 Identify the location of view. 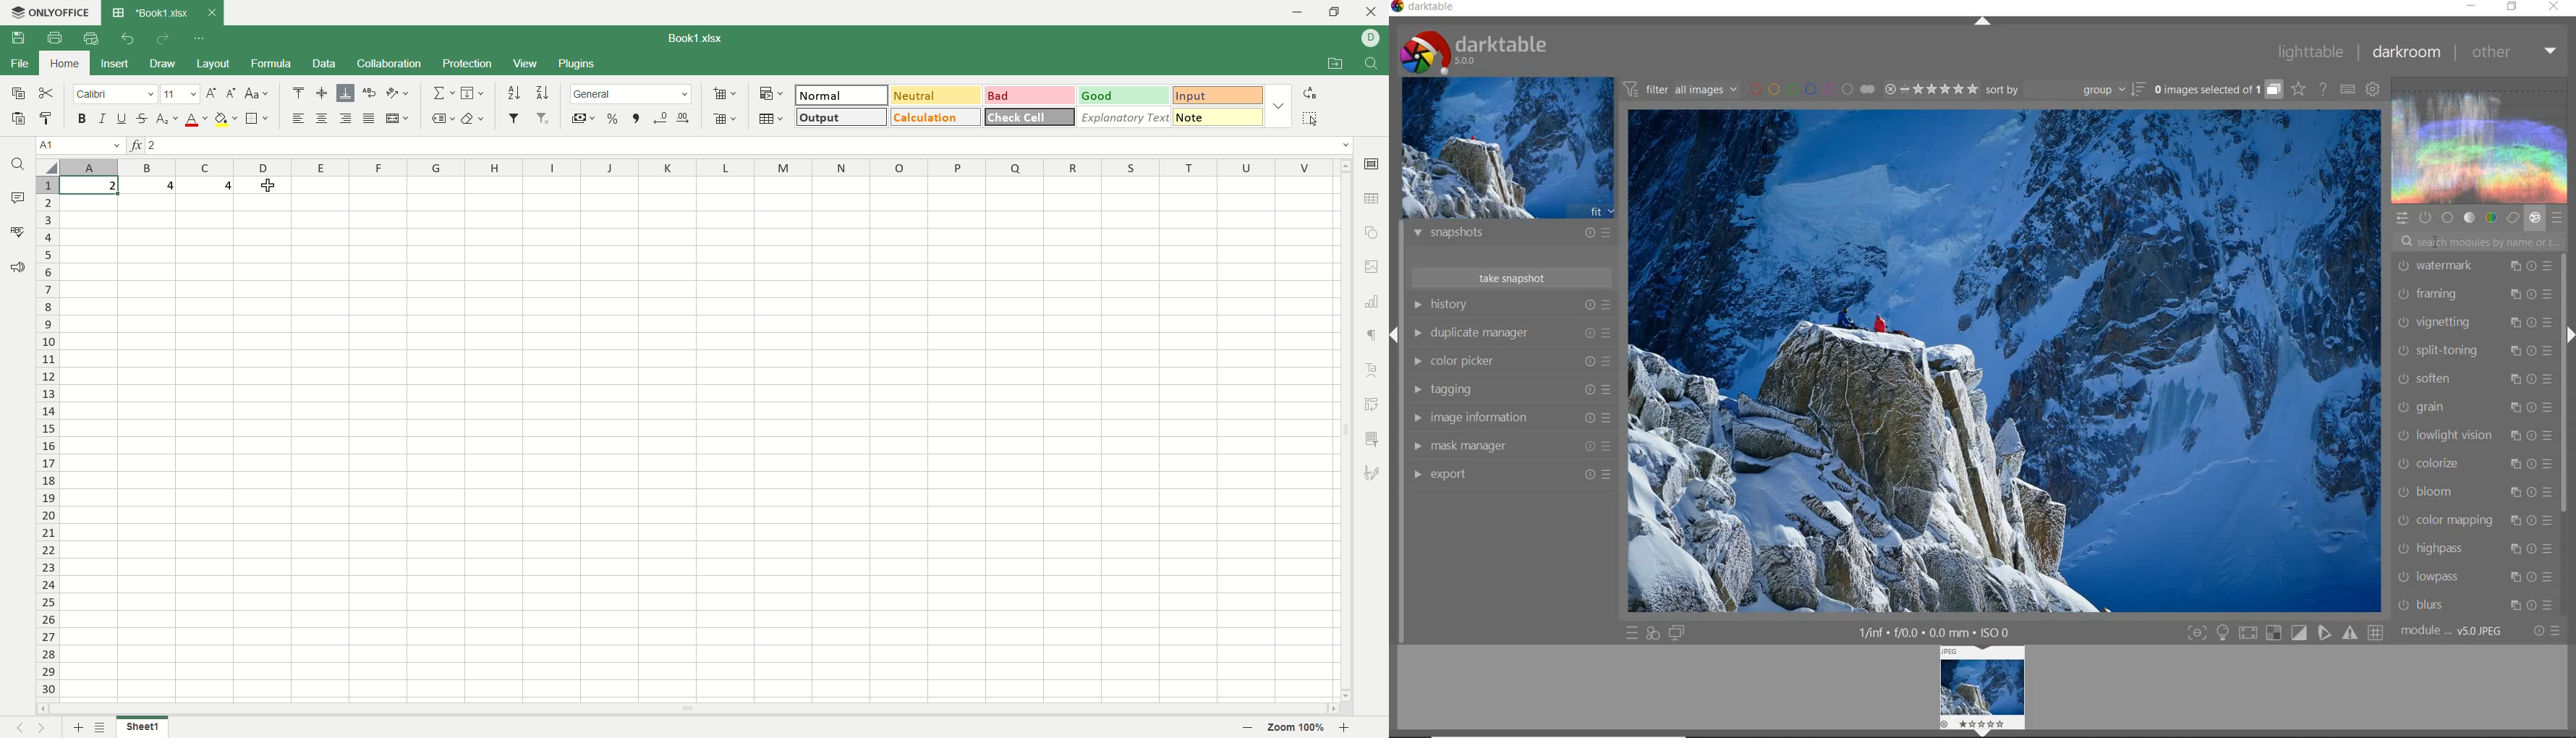
(524, 64).